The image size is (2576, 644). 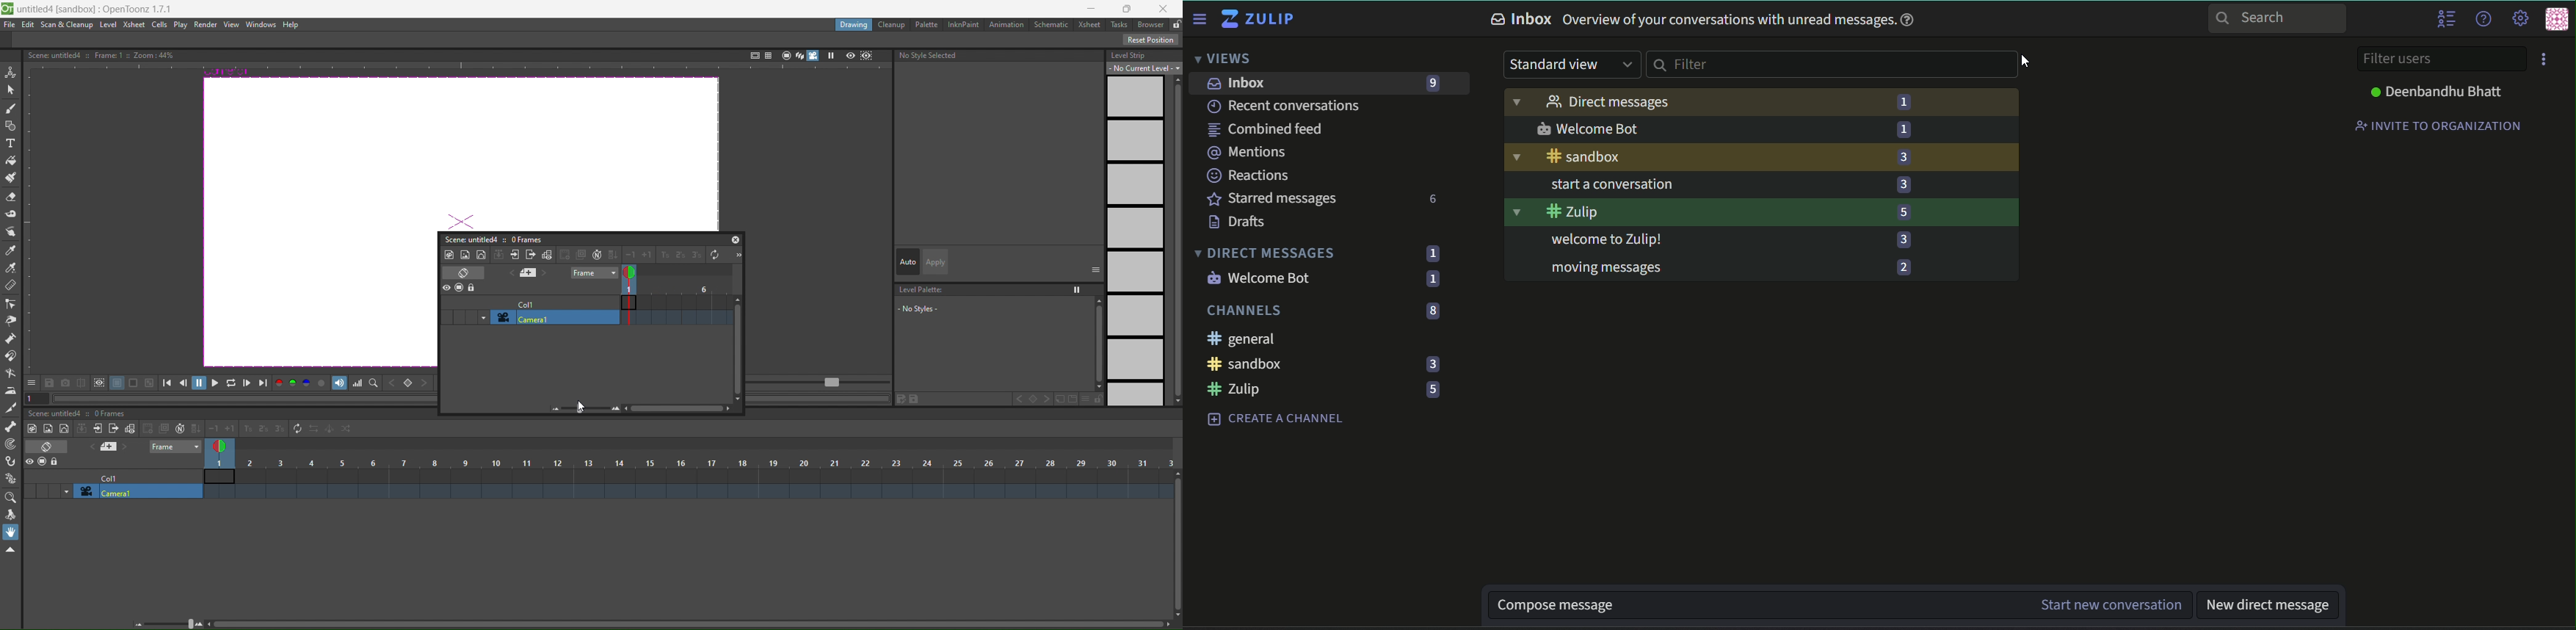 I want to click on toggle edit, so click(x=548, y=255).